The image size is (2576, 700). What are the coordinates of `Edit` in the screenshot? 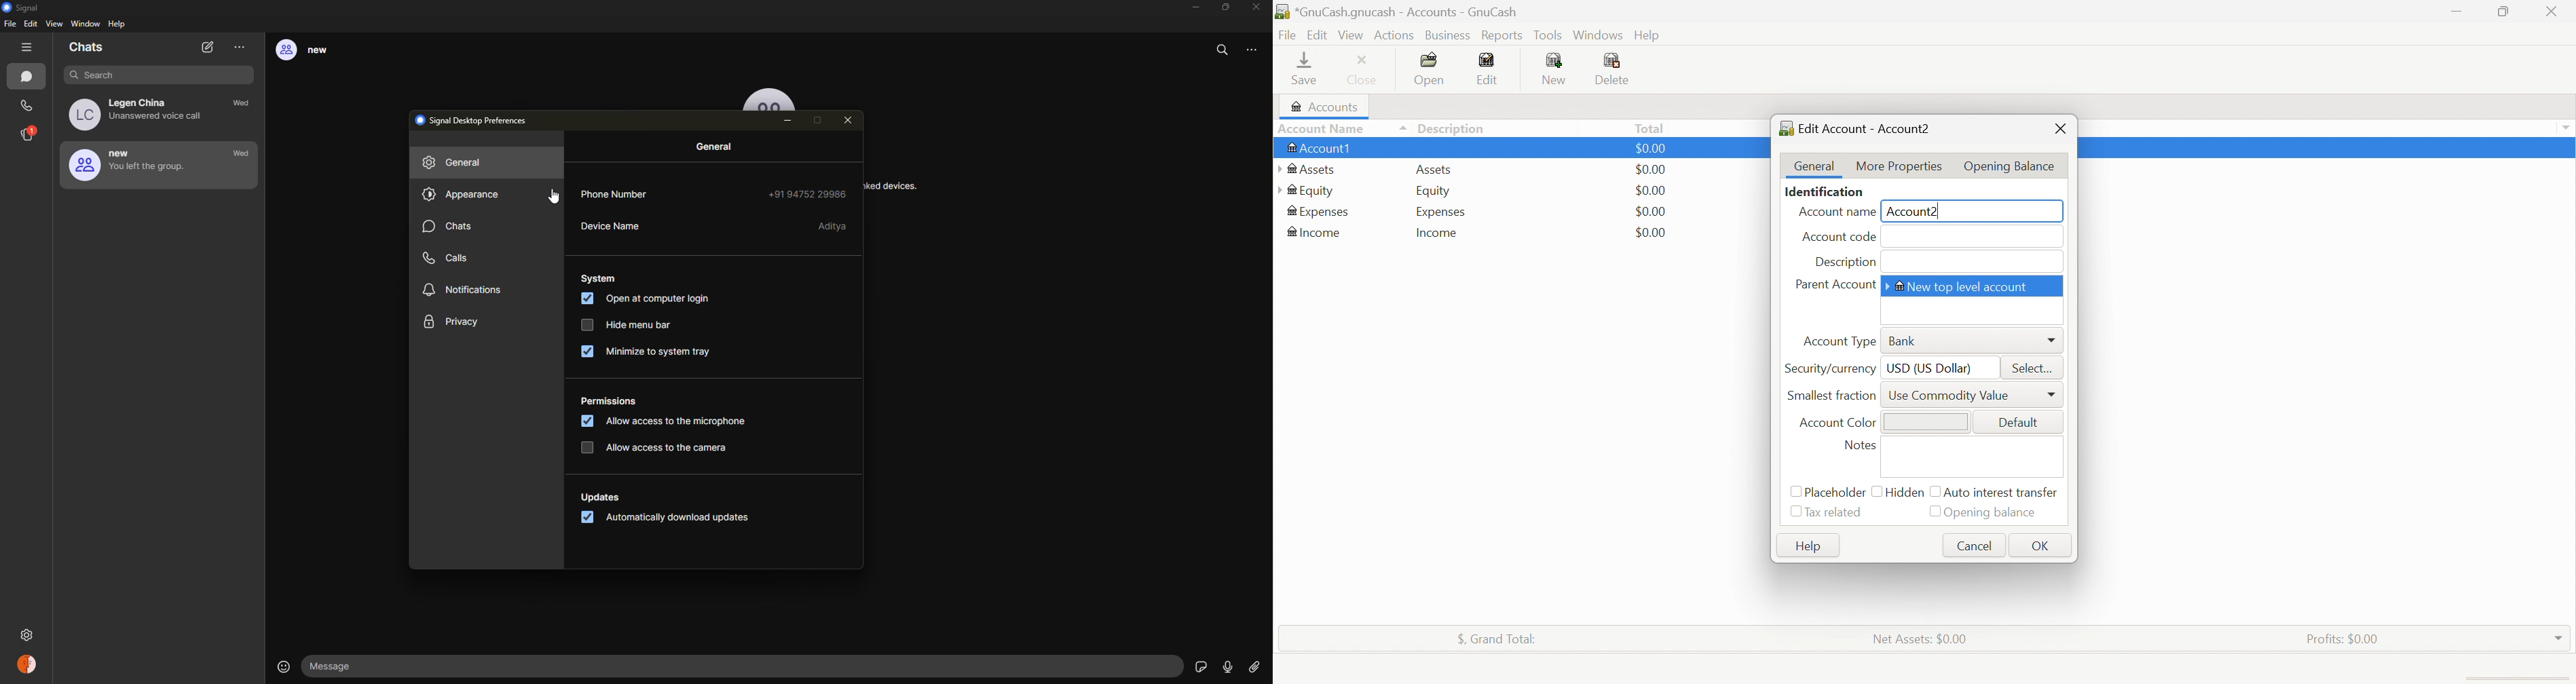 It's located at (1316, 35).